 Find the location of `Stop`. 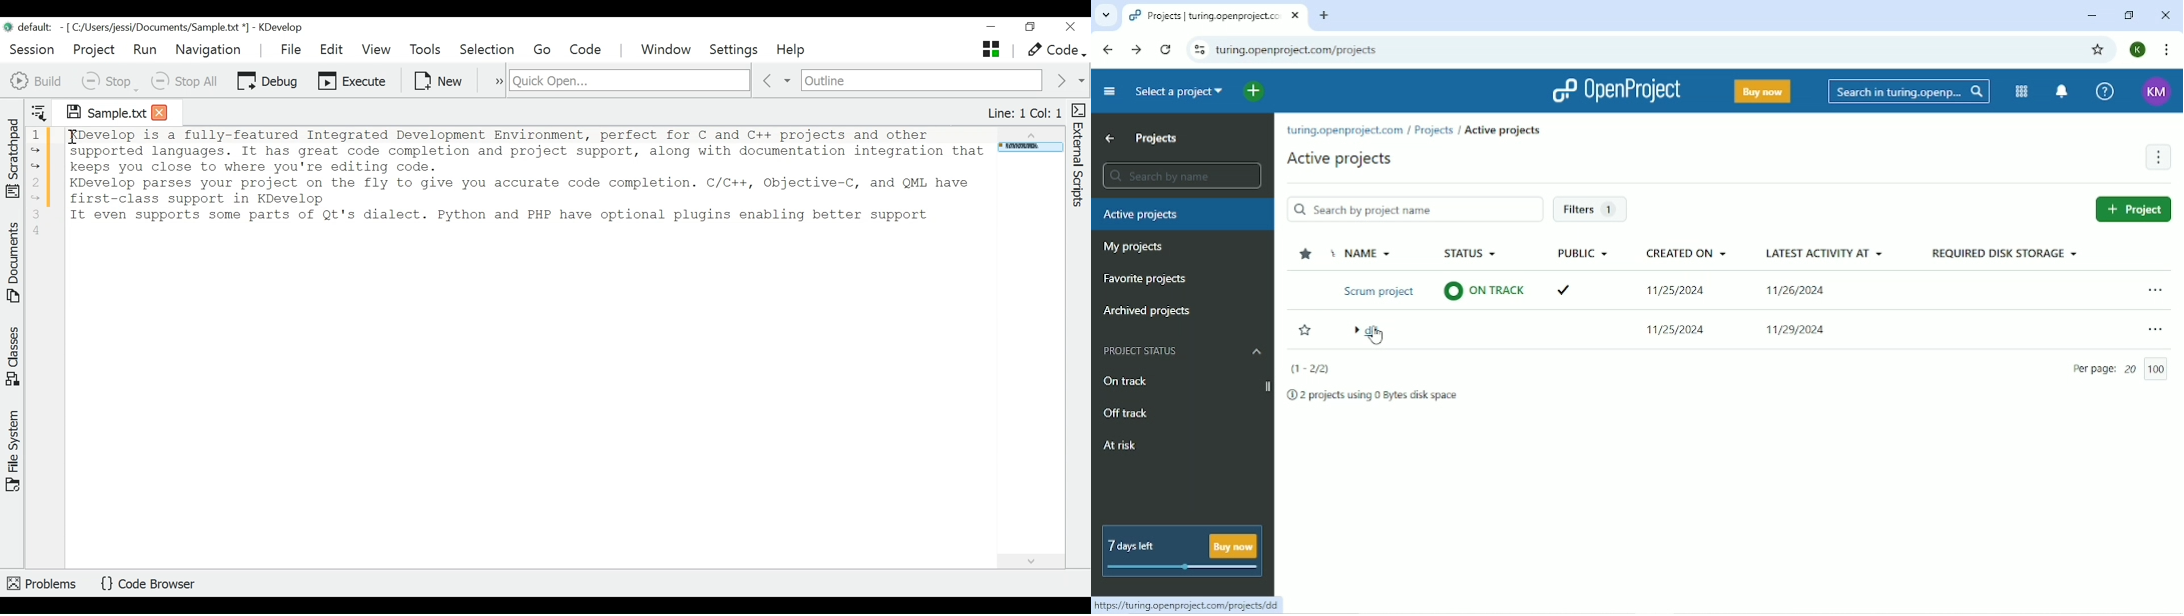

Stop is located at coordinates (109, 81).